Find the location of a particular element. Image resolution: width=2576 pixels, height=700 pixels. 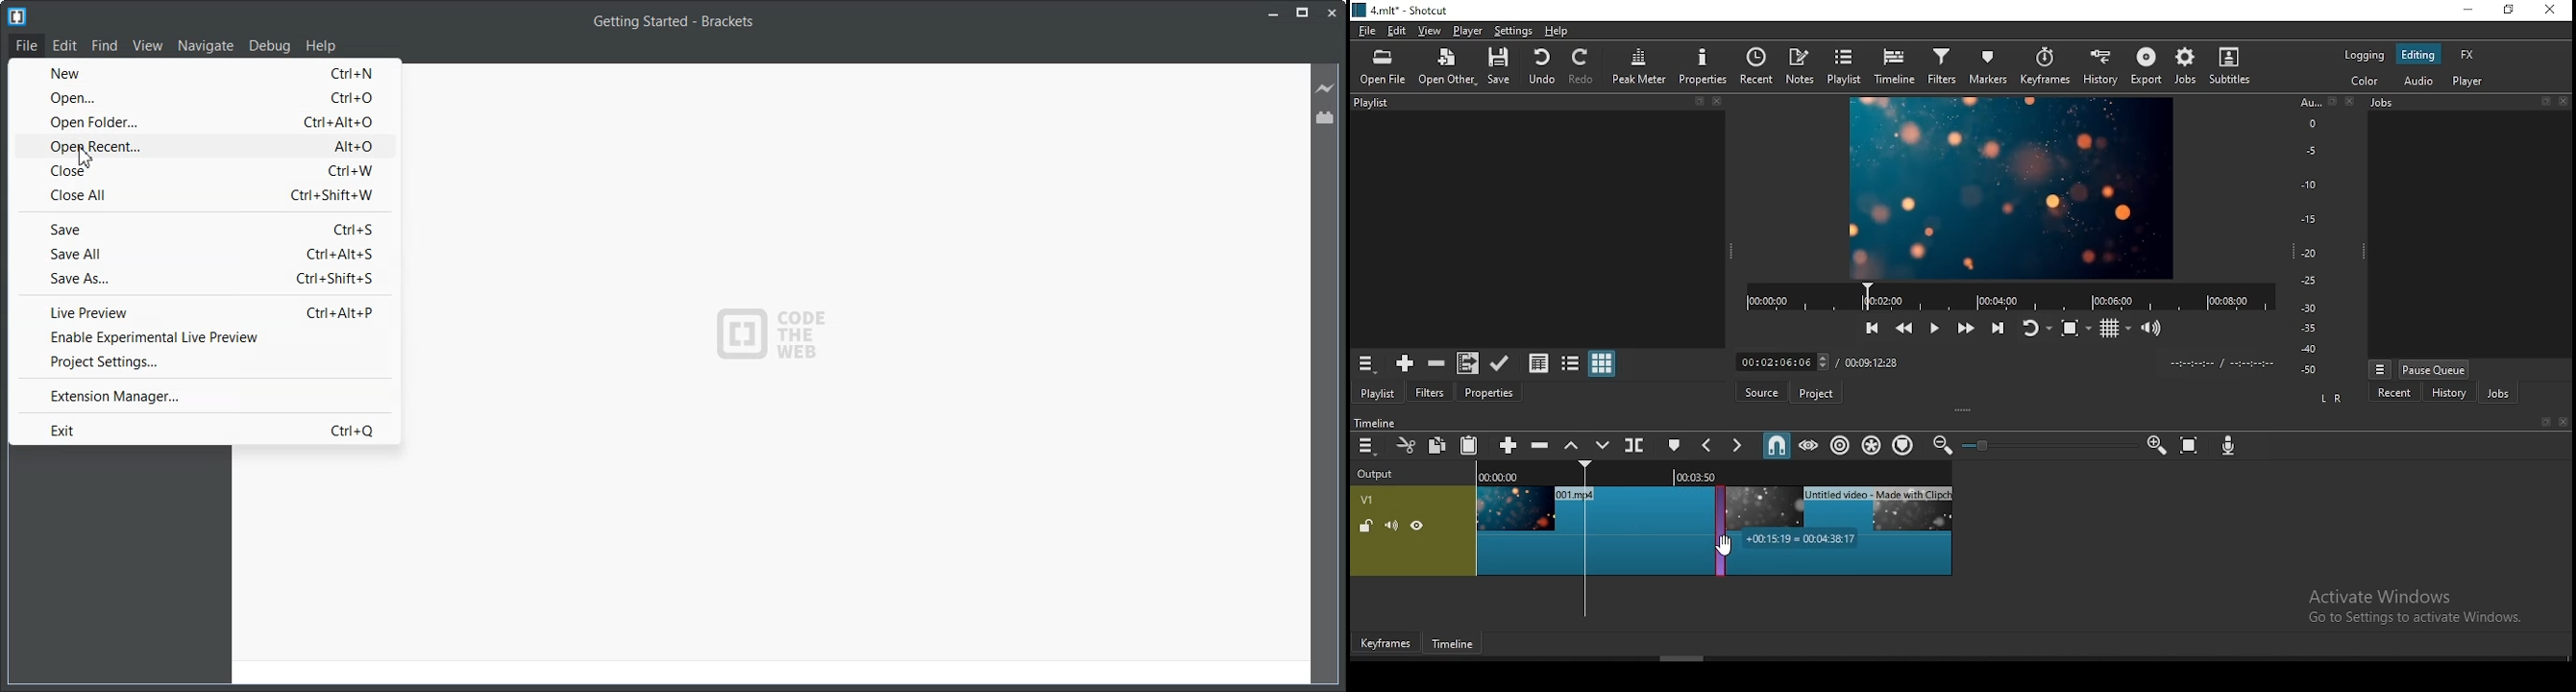

bookmark is located at coordinates (2540, 422).